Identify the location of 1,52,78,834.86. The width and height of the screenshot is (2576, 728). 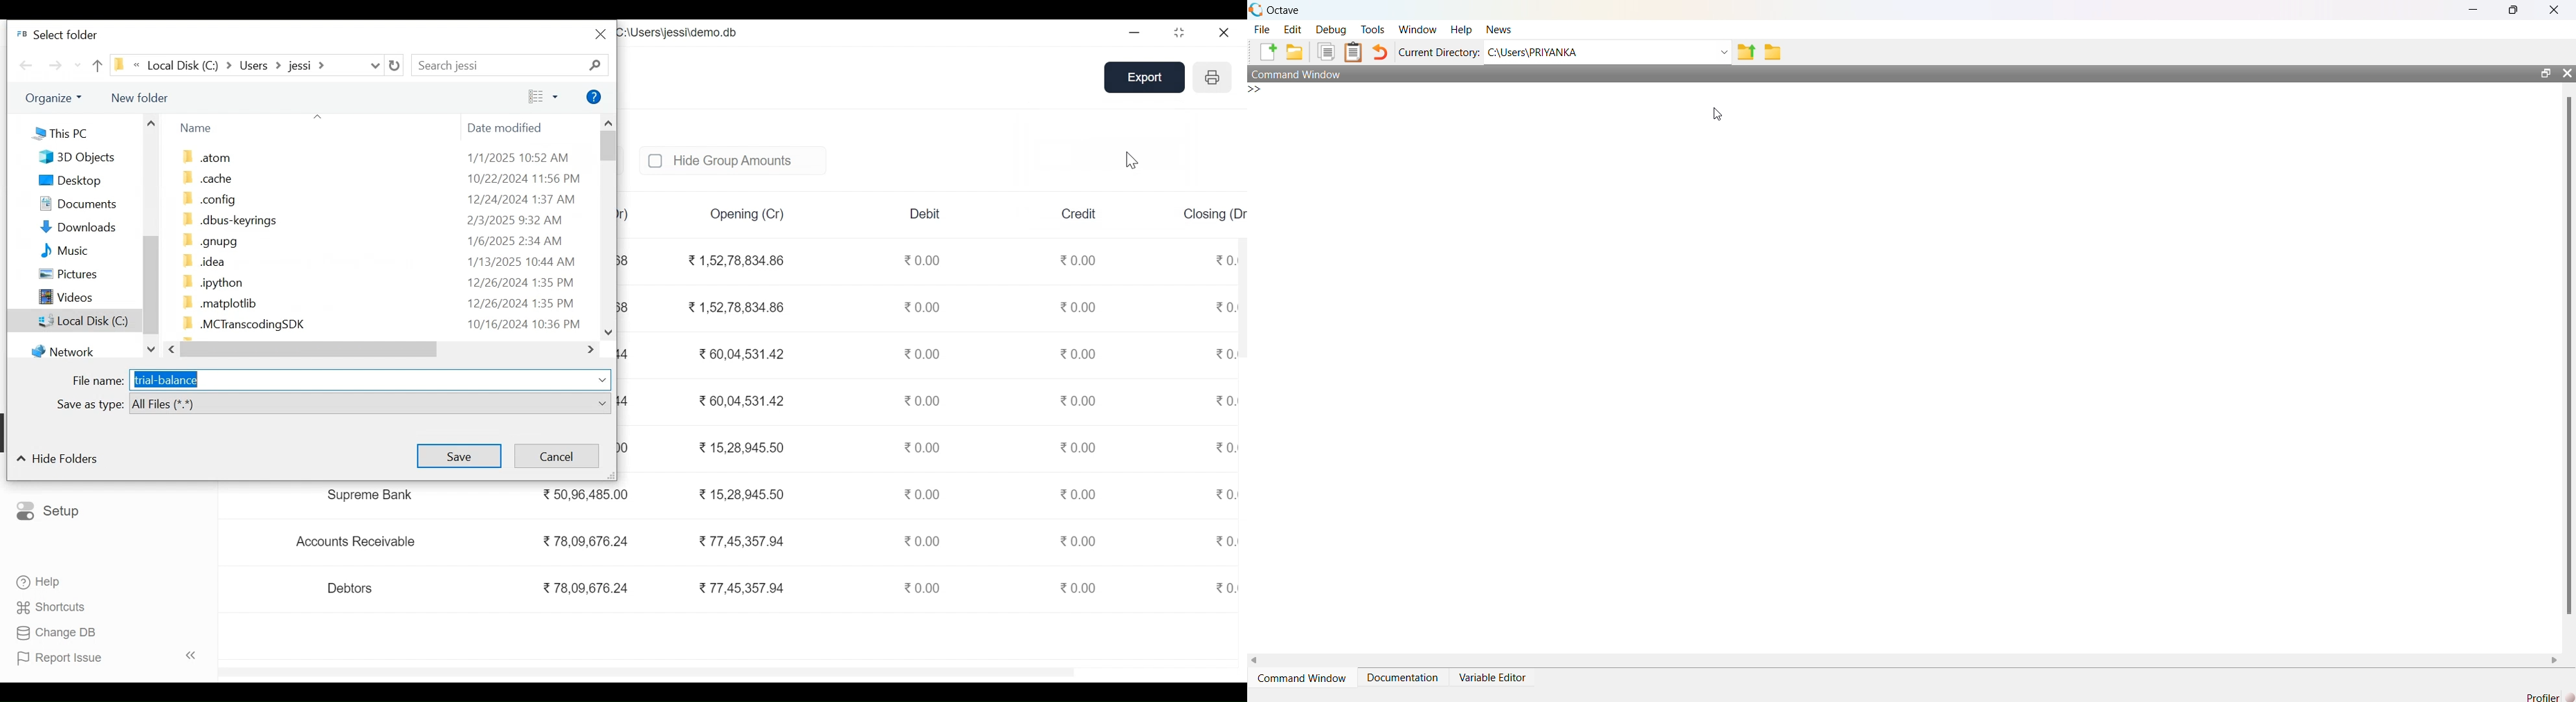
(736, 307).